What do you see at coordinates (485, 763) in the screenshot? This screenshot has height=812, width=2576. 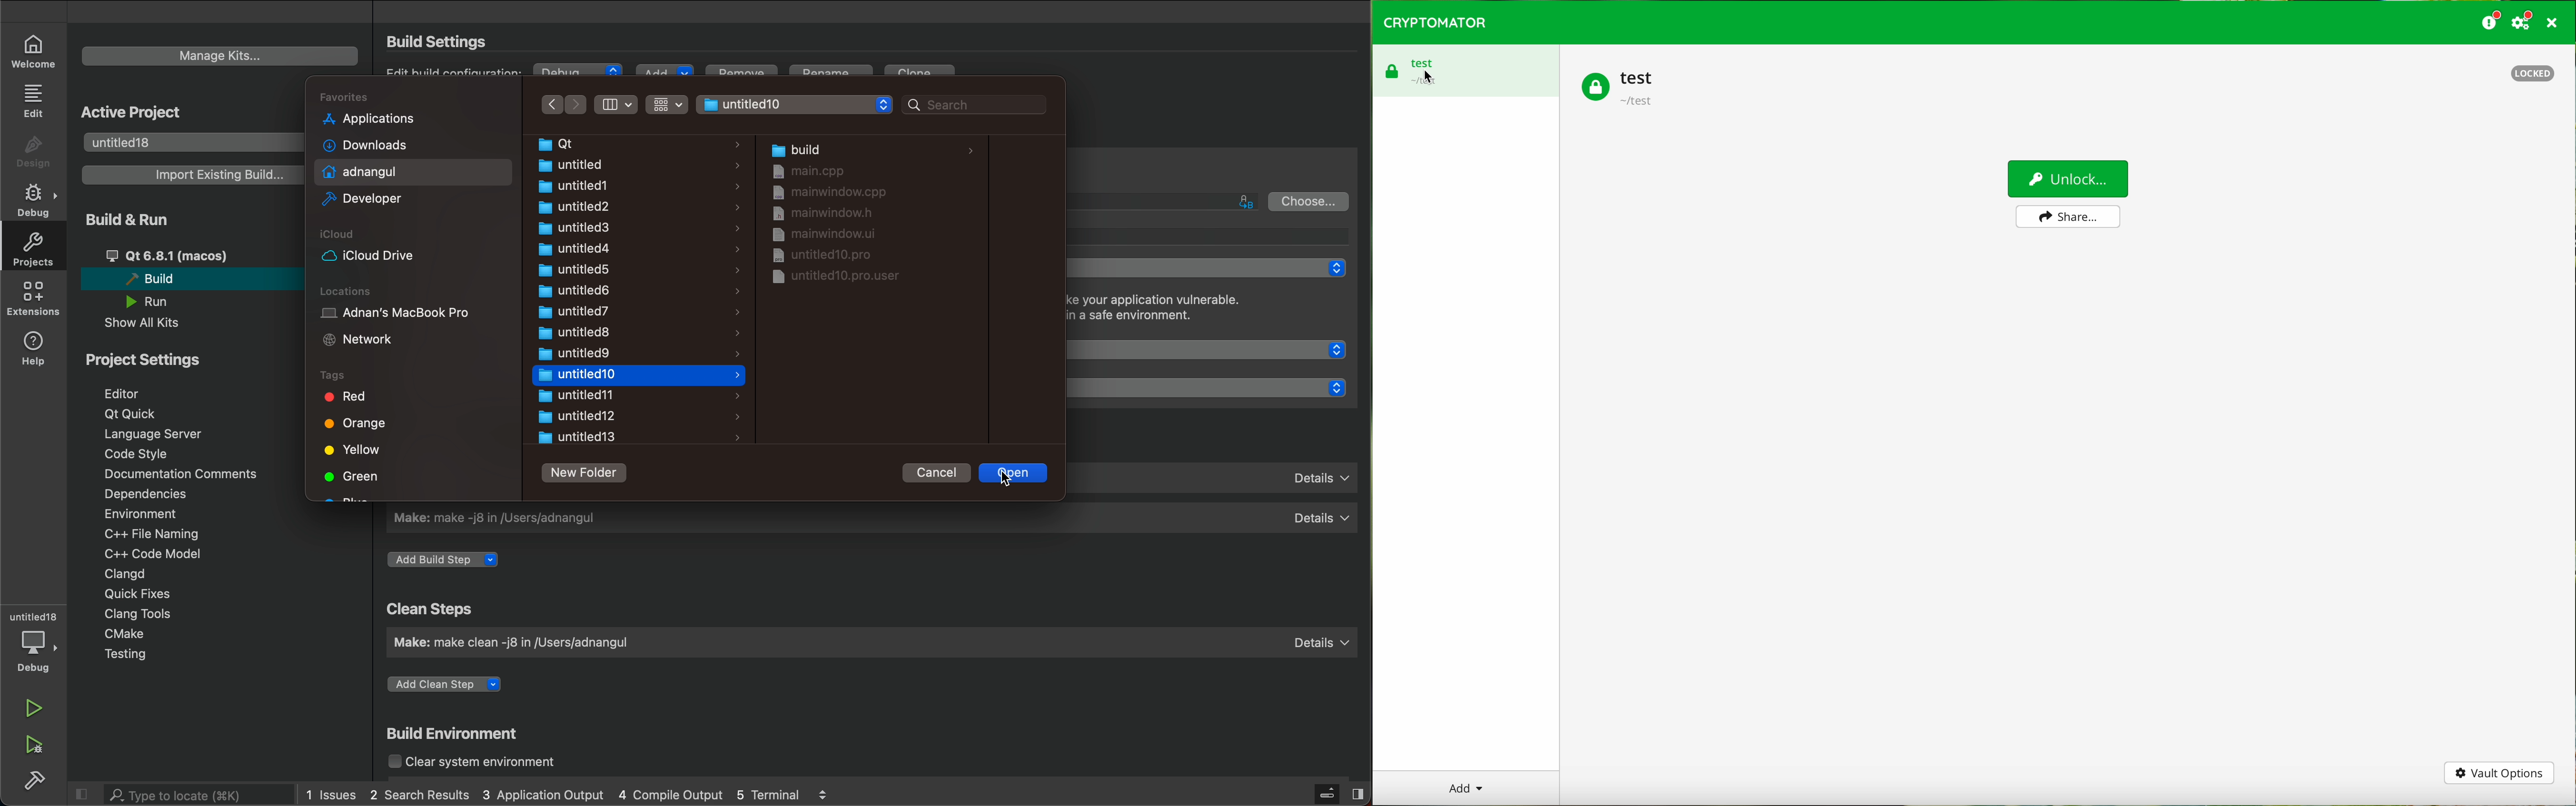 I see `clear system environment` at bounding box center [485, 763].